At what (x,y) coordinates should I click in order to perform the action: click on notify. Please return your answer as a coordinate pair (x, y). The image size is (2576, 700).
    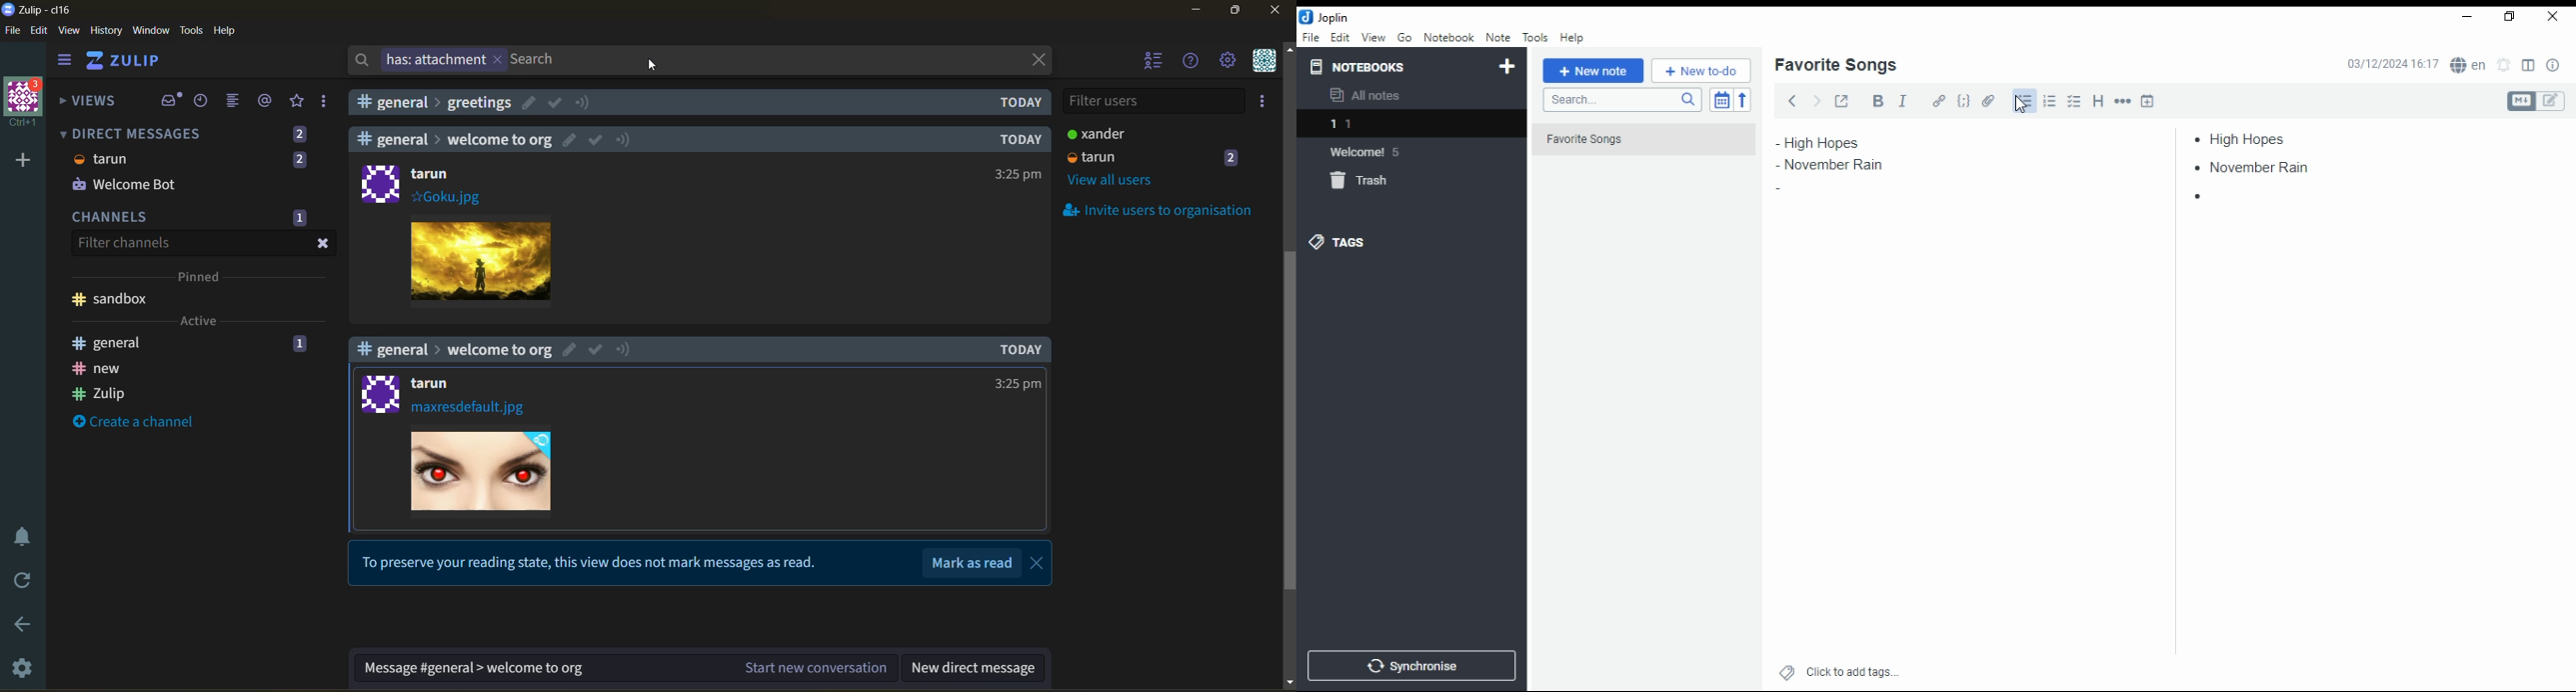
    Looking at the image, I should click on (584, 102).